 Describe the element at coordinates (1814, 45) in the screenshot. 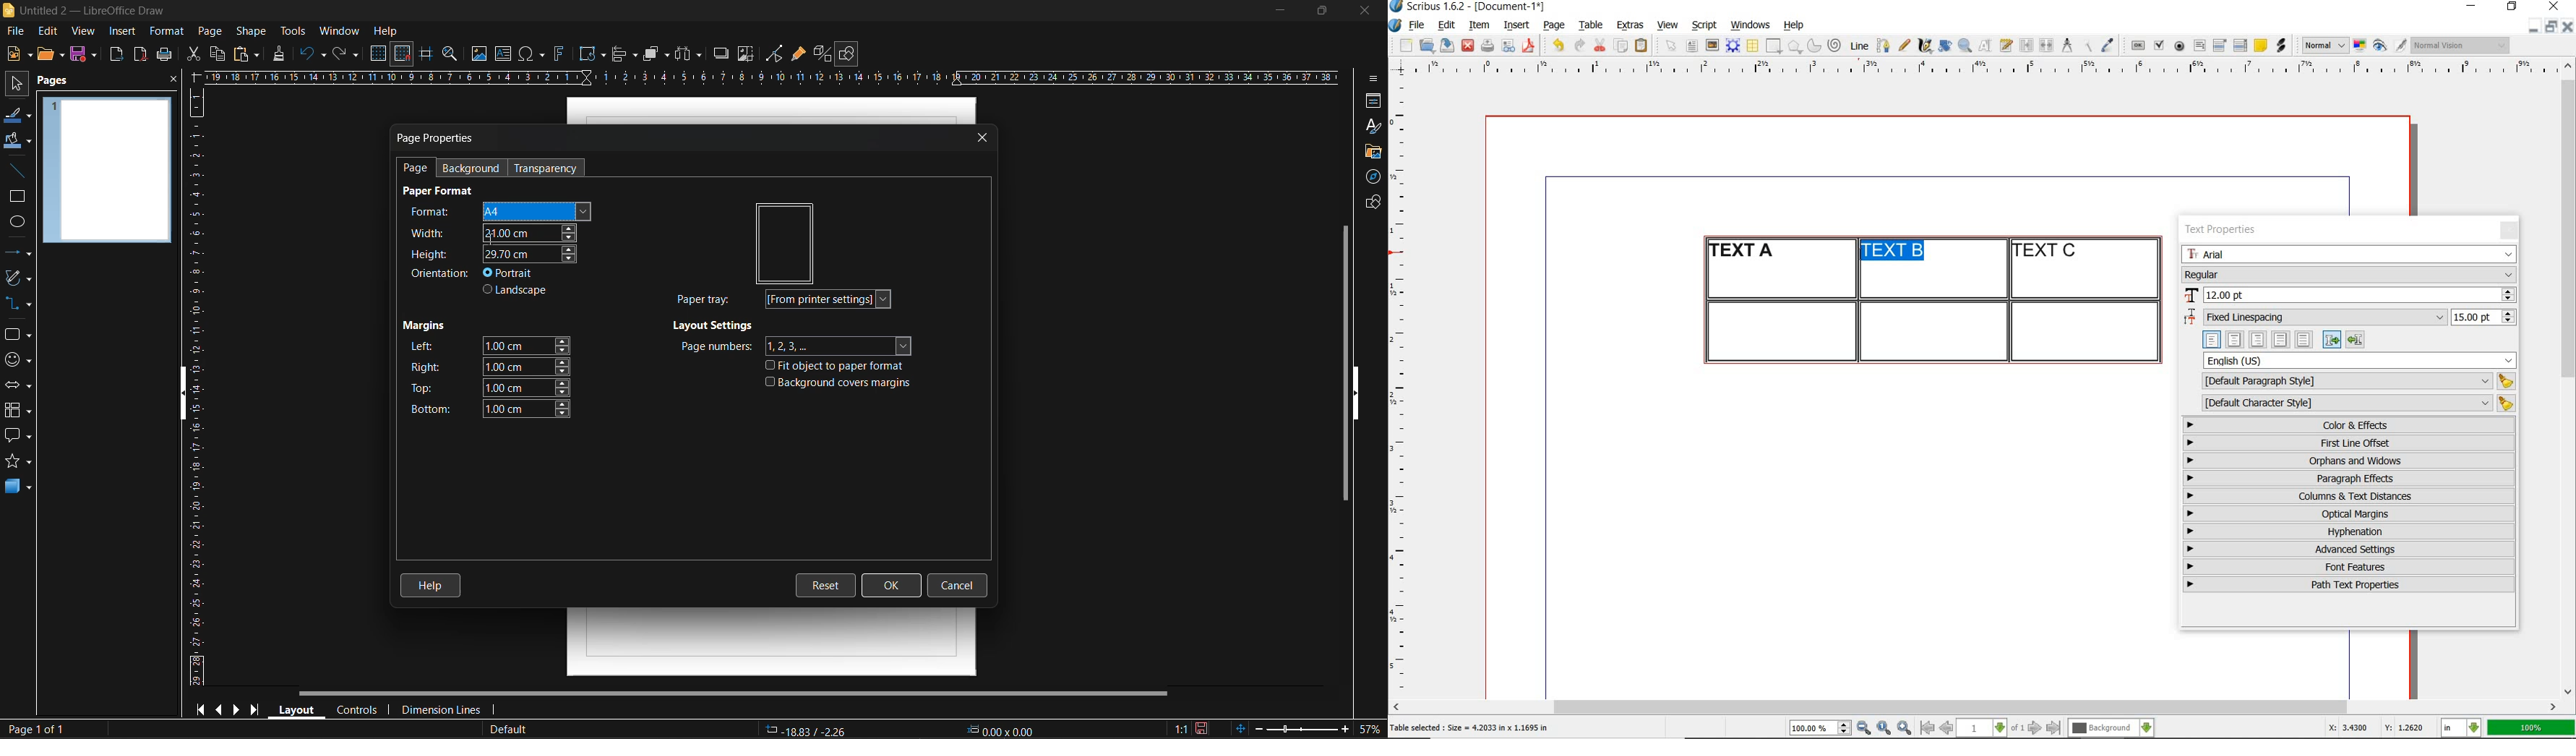

I see `arc` at that location.